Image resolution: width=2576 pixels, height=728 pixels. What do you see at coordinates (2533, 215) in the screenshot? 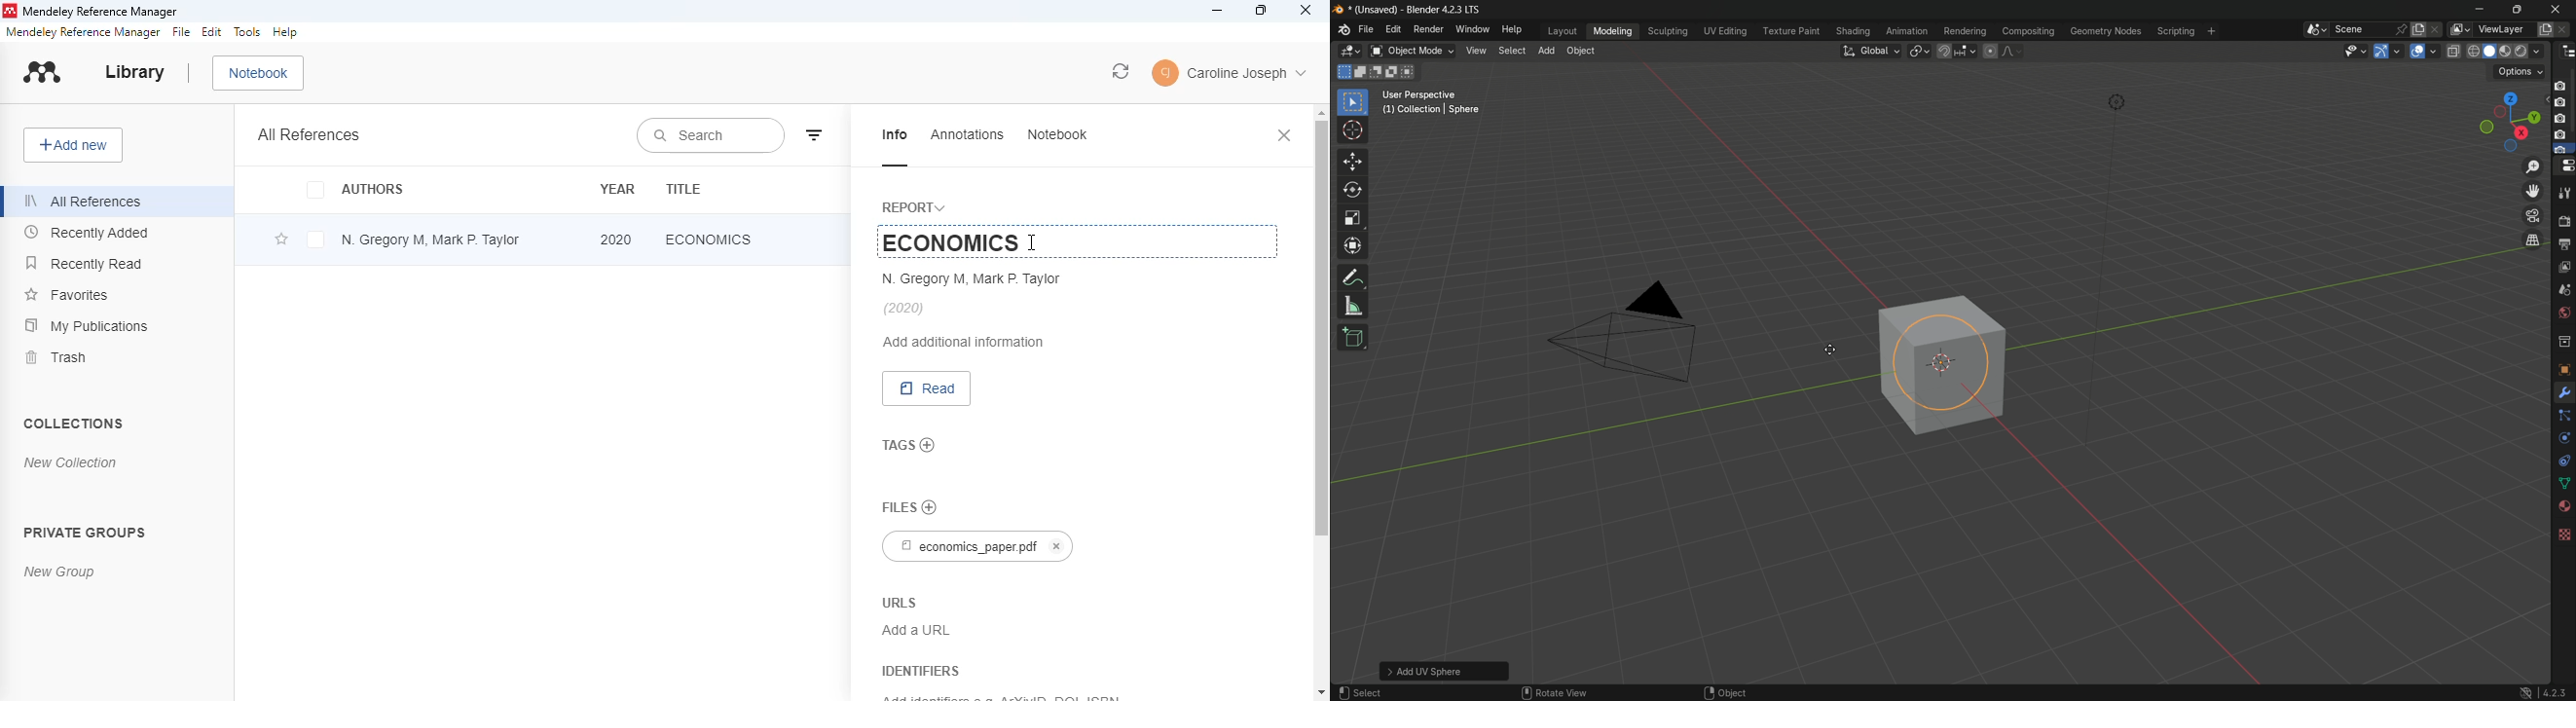
I see `toggle the camera view` at bounding box center [2533, 215].